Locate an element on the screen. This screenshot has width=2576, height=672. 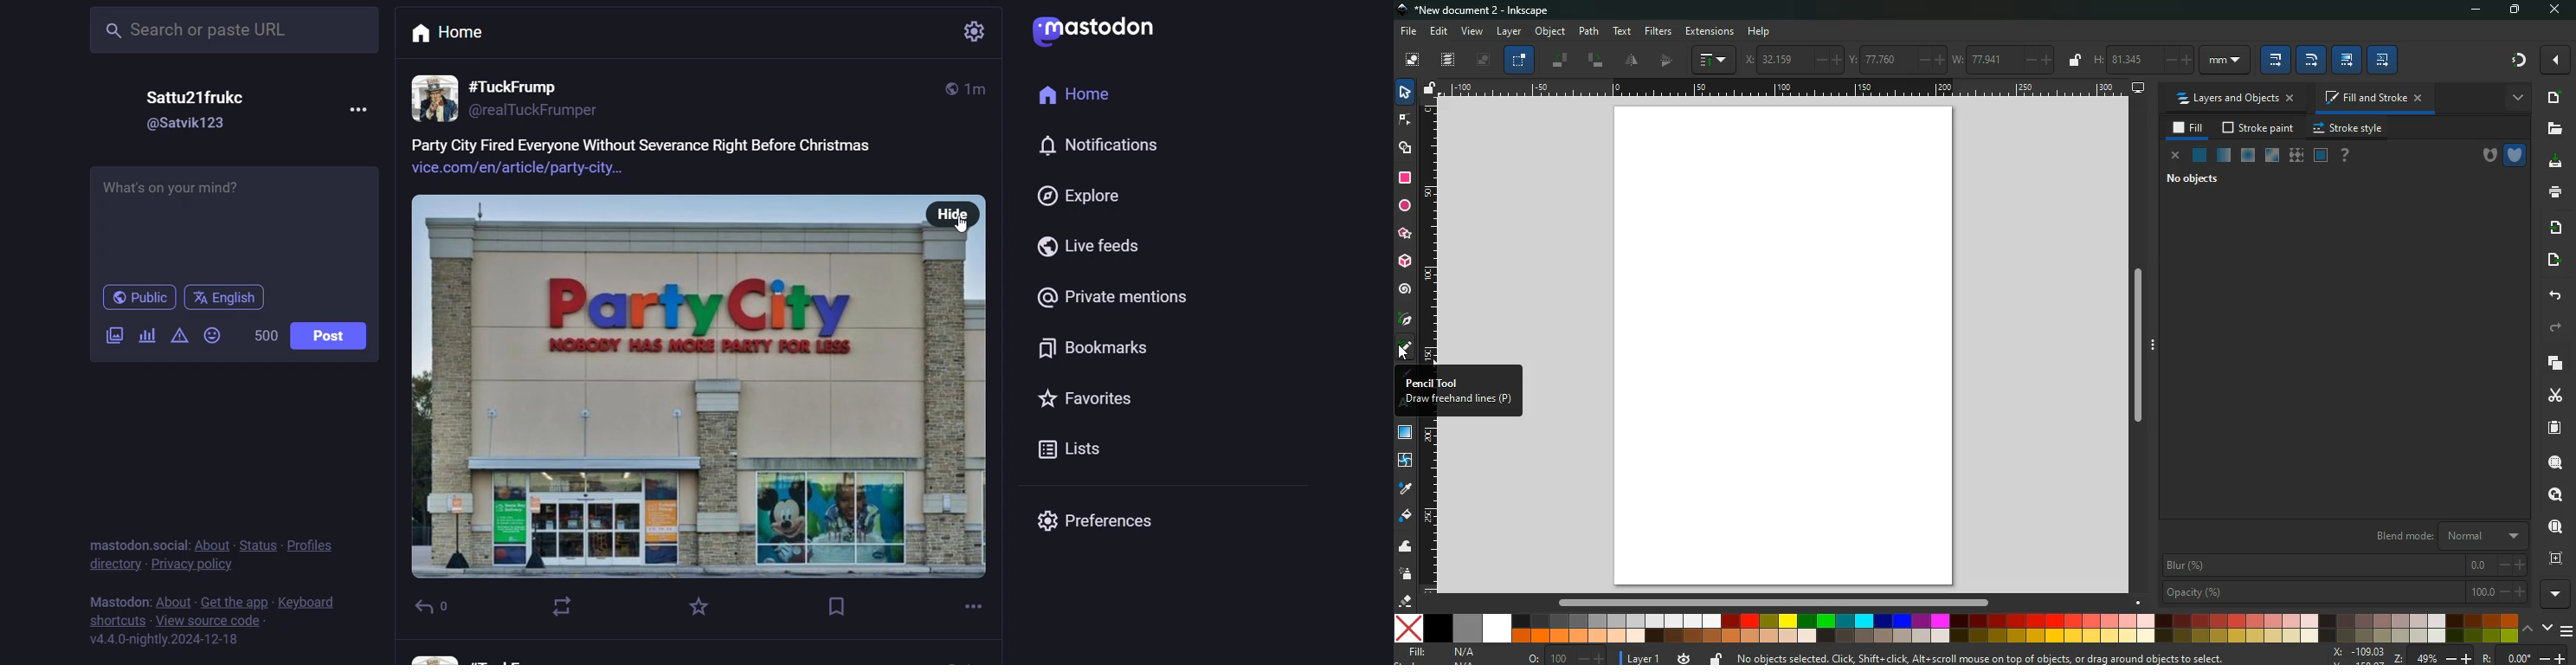
reply is located at coordinates (449, 608).